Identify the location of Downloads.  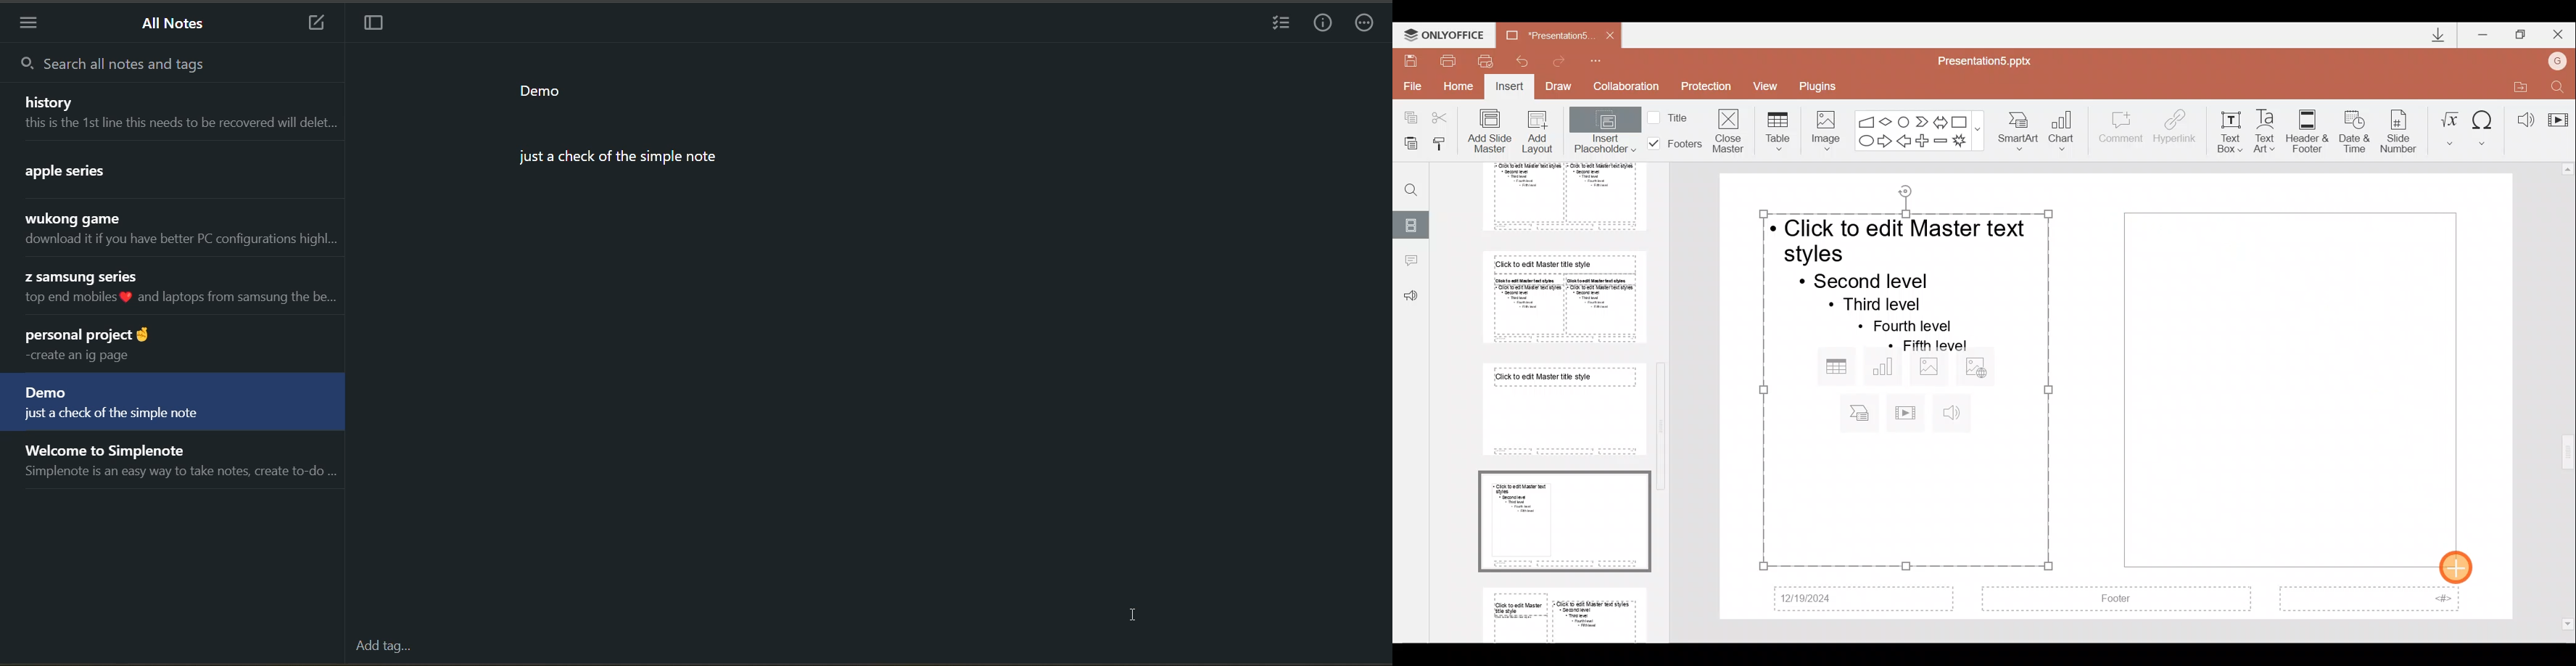
(2433, 35).